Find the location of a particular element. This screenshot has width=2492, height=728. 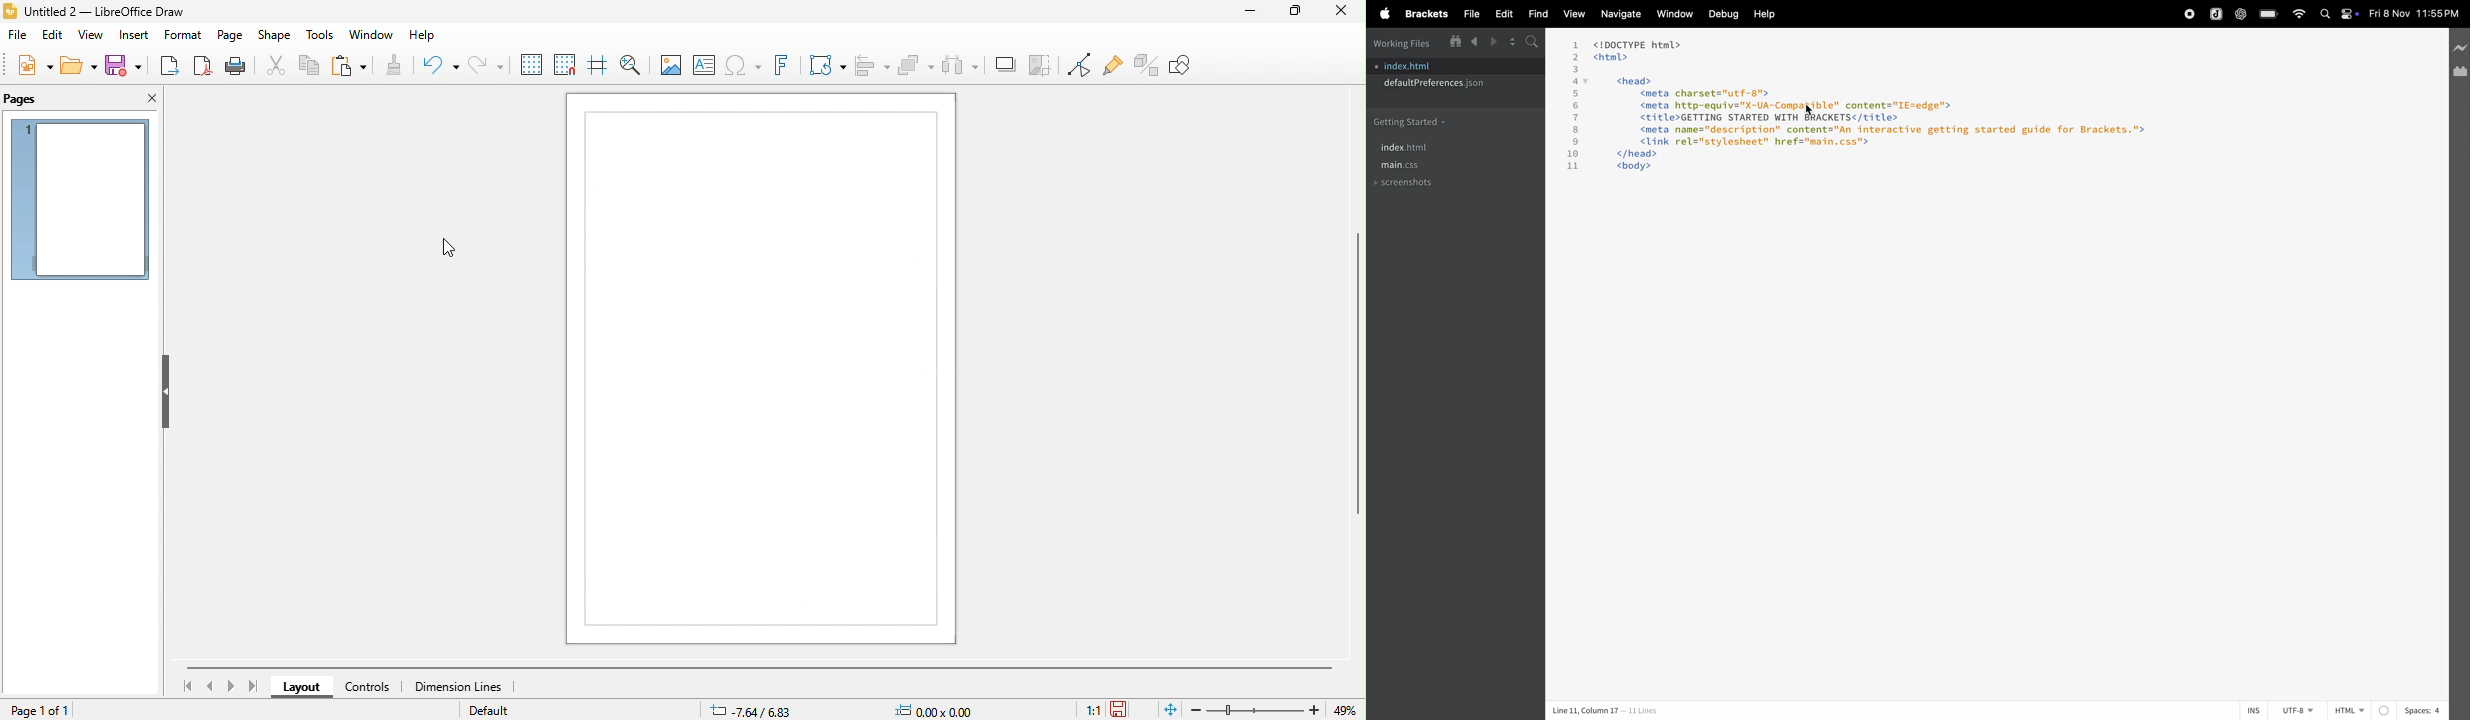

show in file tree is located at coordinates (1454, 42).